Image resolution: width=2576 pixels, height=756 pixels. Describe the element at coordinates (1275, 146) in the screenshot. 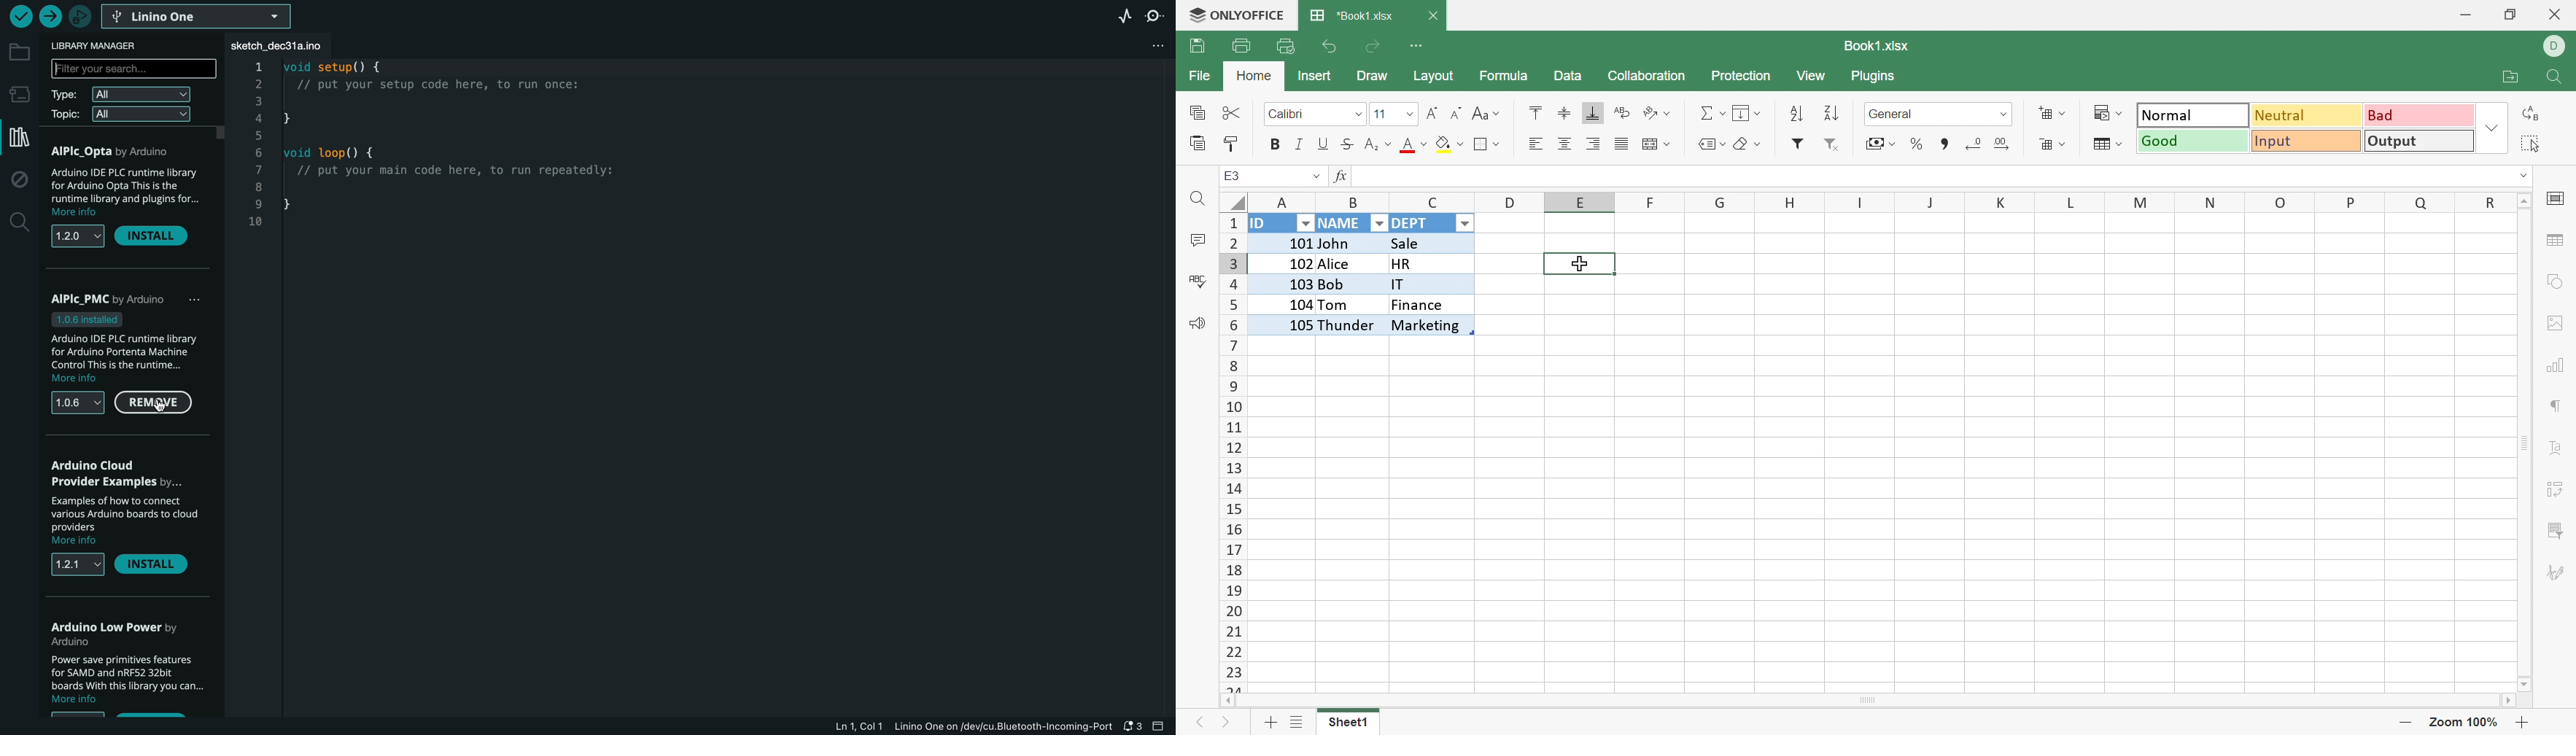

I see `Bold` at that location.